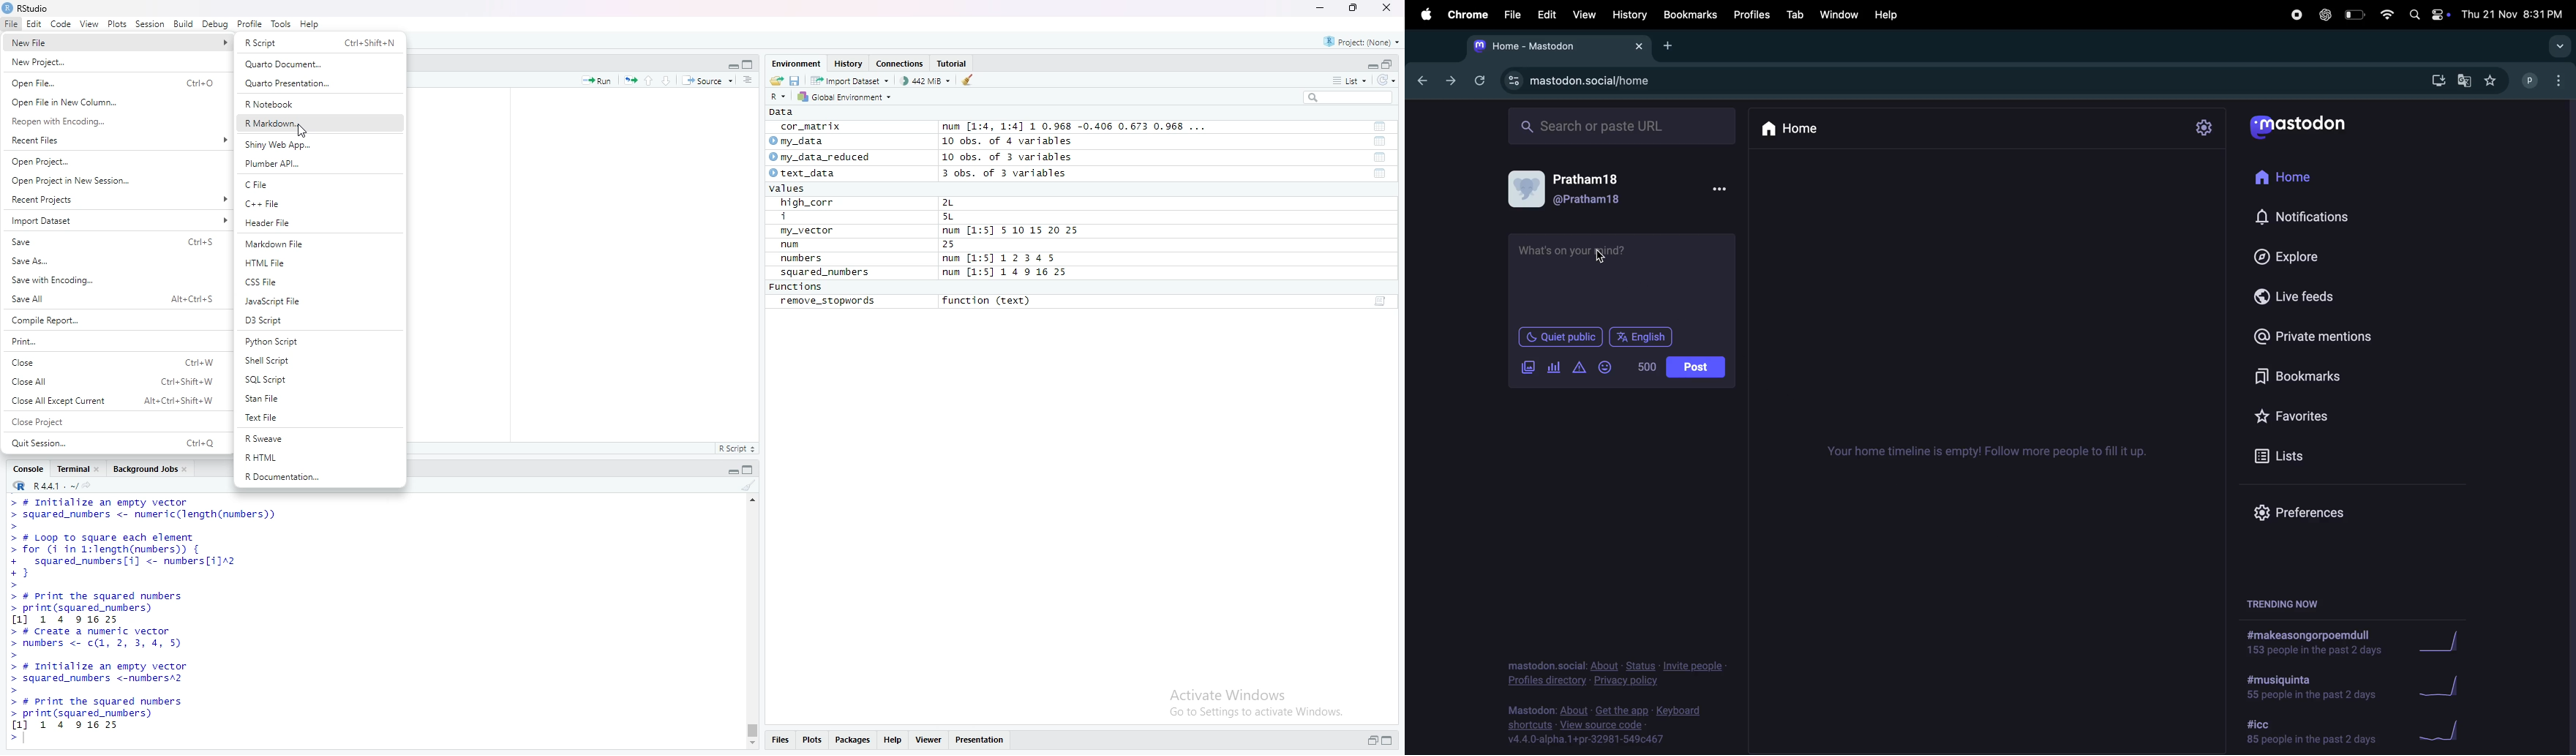  Describe the element at coordinates (99, 42) in the screenshot. I see `New File` at that location.